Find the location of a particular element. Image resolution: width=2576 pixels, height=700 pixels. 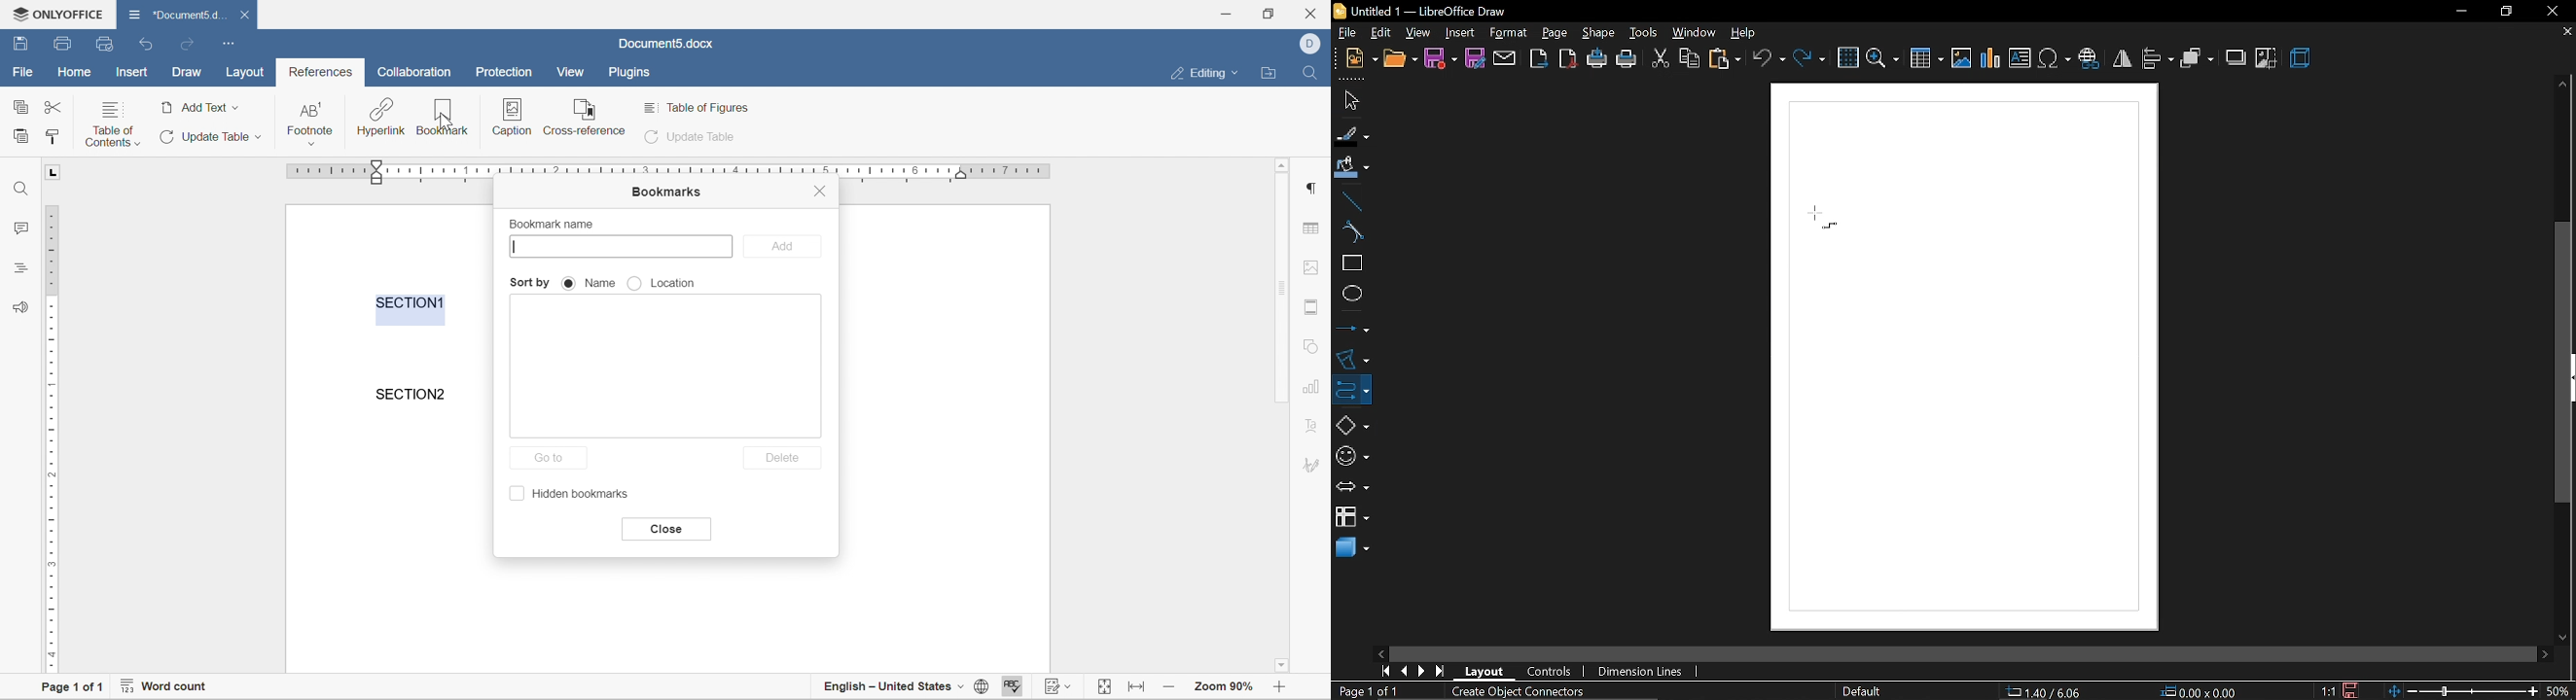

current zoom is located at coordinates (2560, 691).